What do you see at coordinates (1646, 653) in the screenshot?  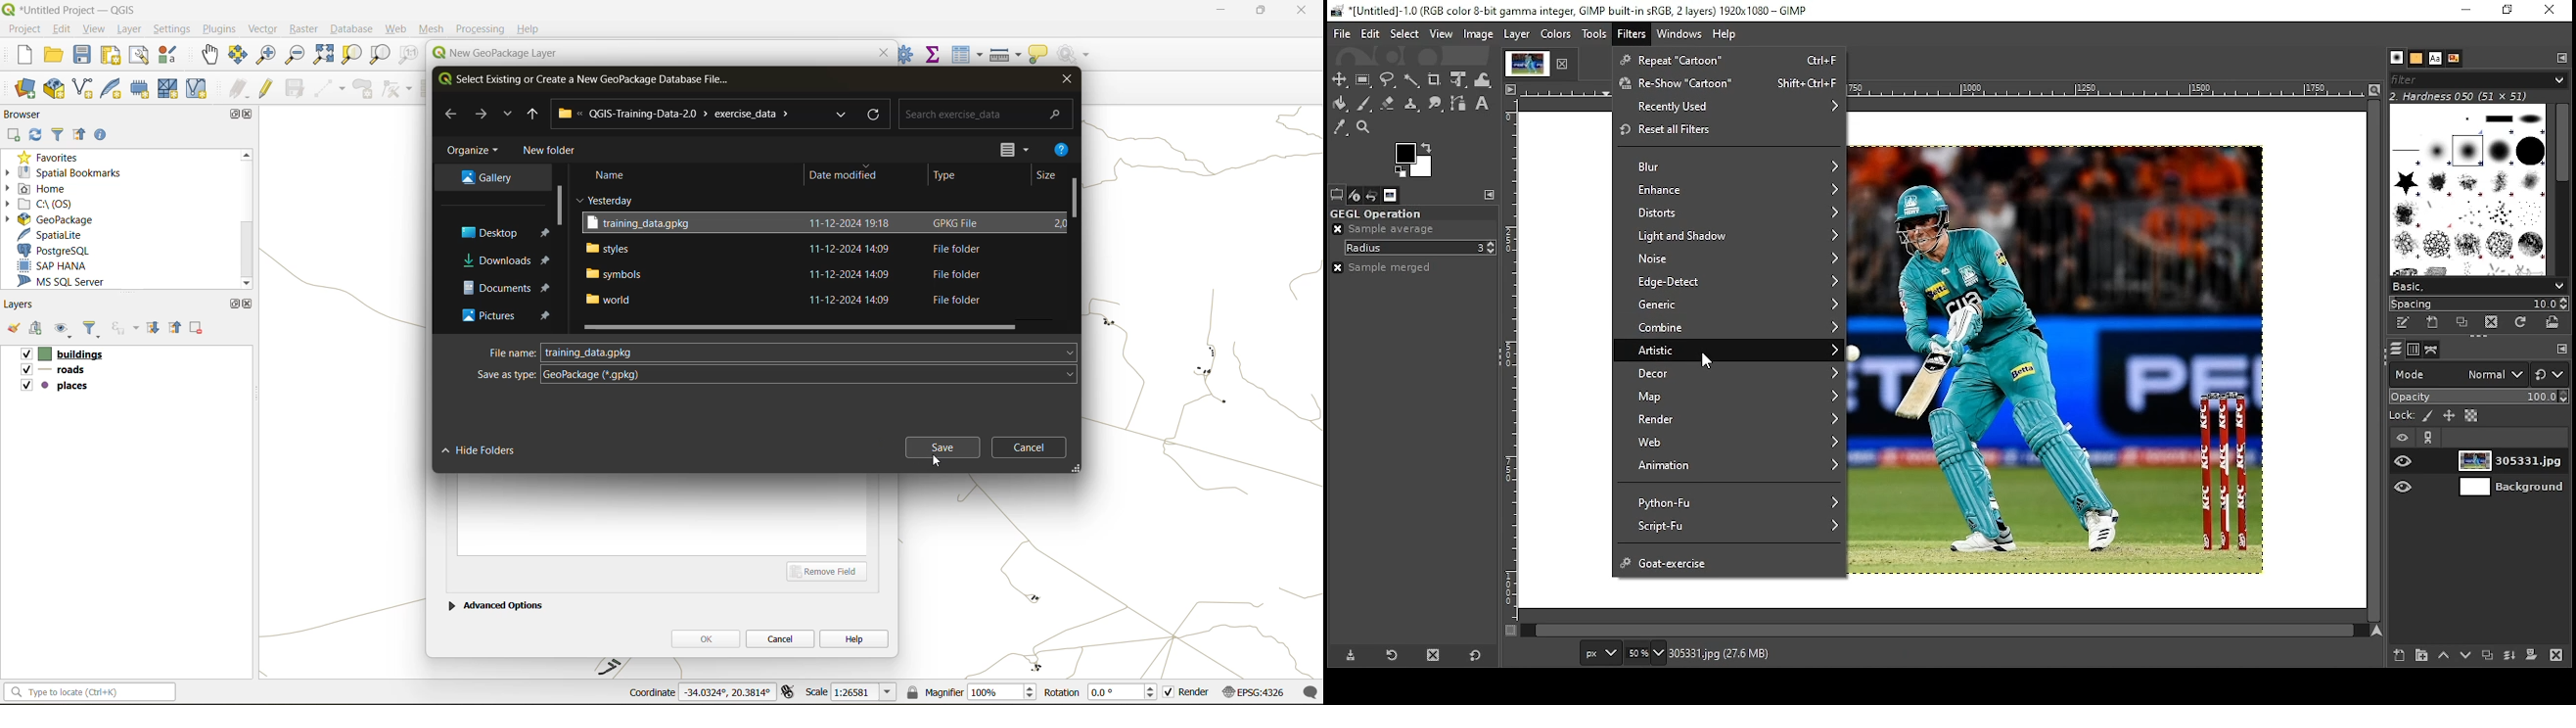 I see `zoom level` at bounding box center [1646, 653].